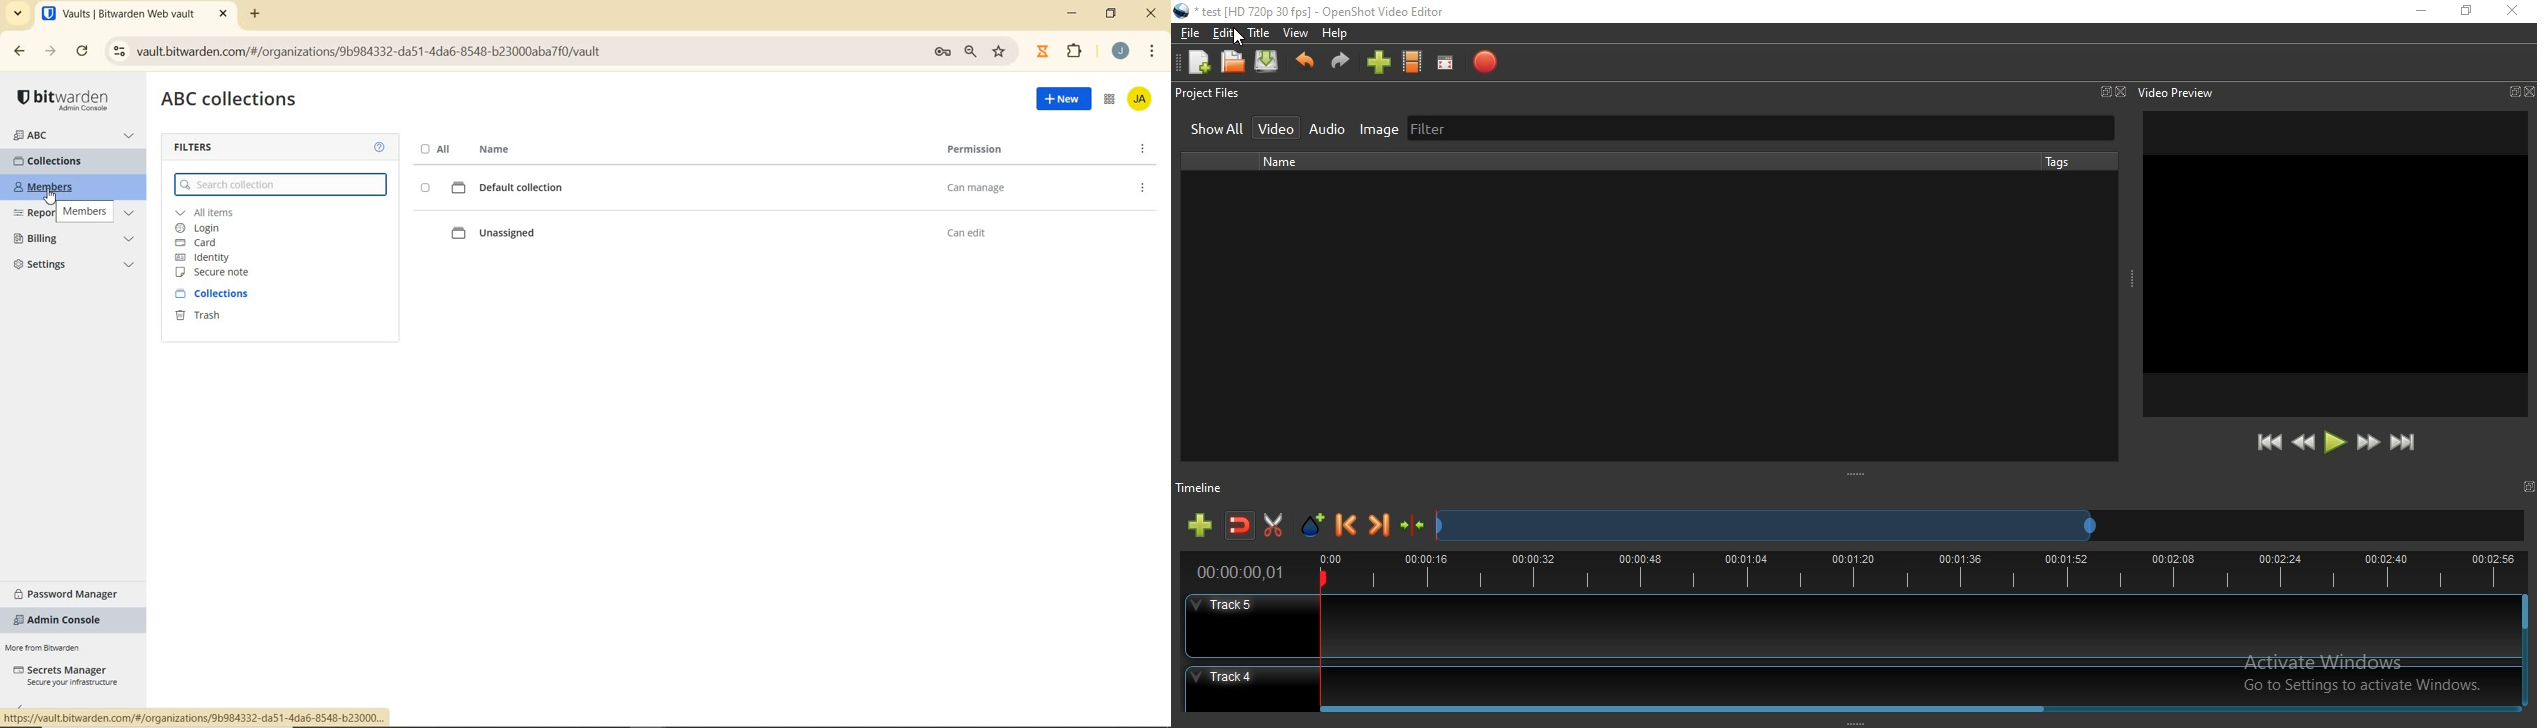 The width and height of the screenshot is (2548, 728). What do you see at coordinates (1341, 66) in the screenshot?
I see `Redo` at bounding box center [1341, 66].